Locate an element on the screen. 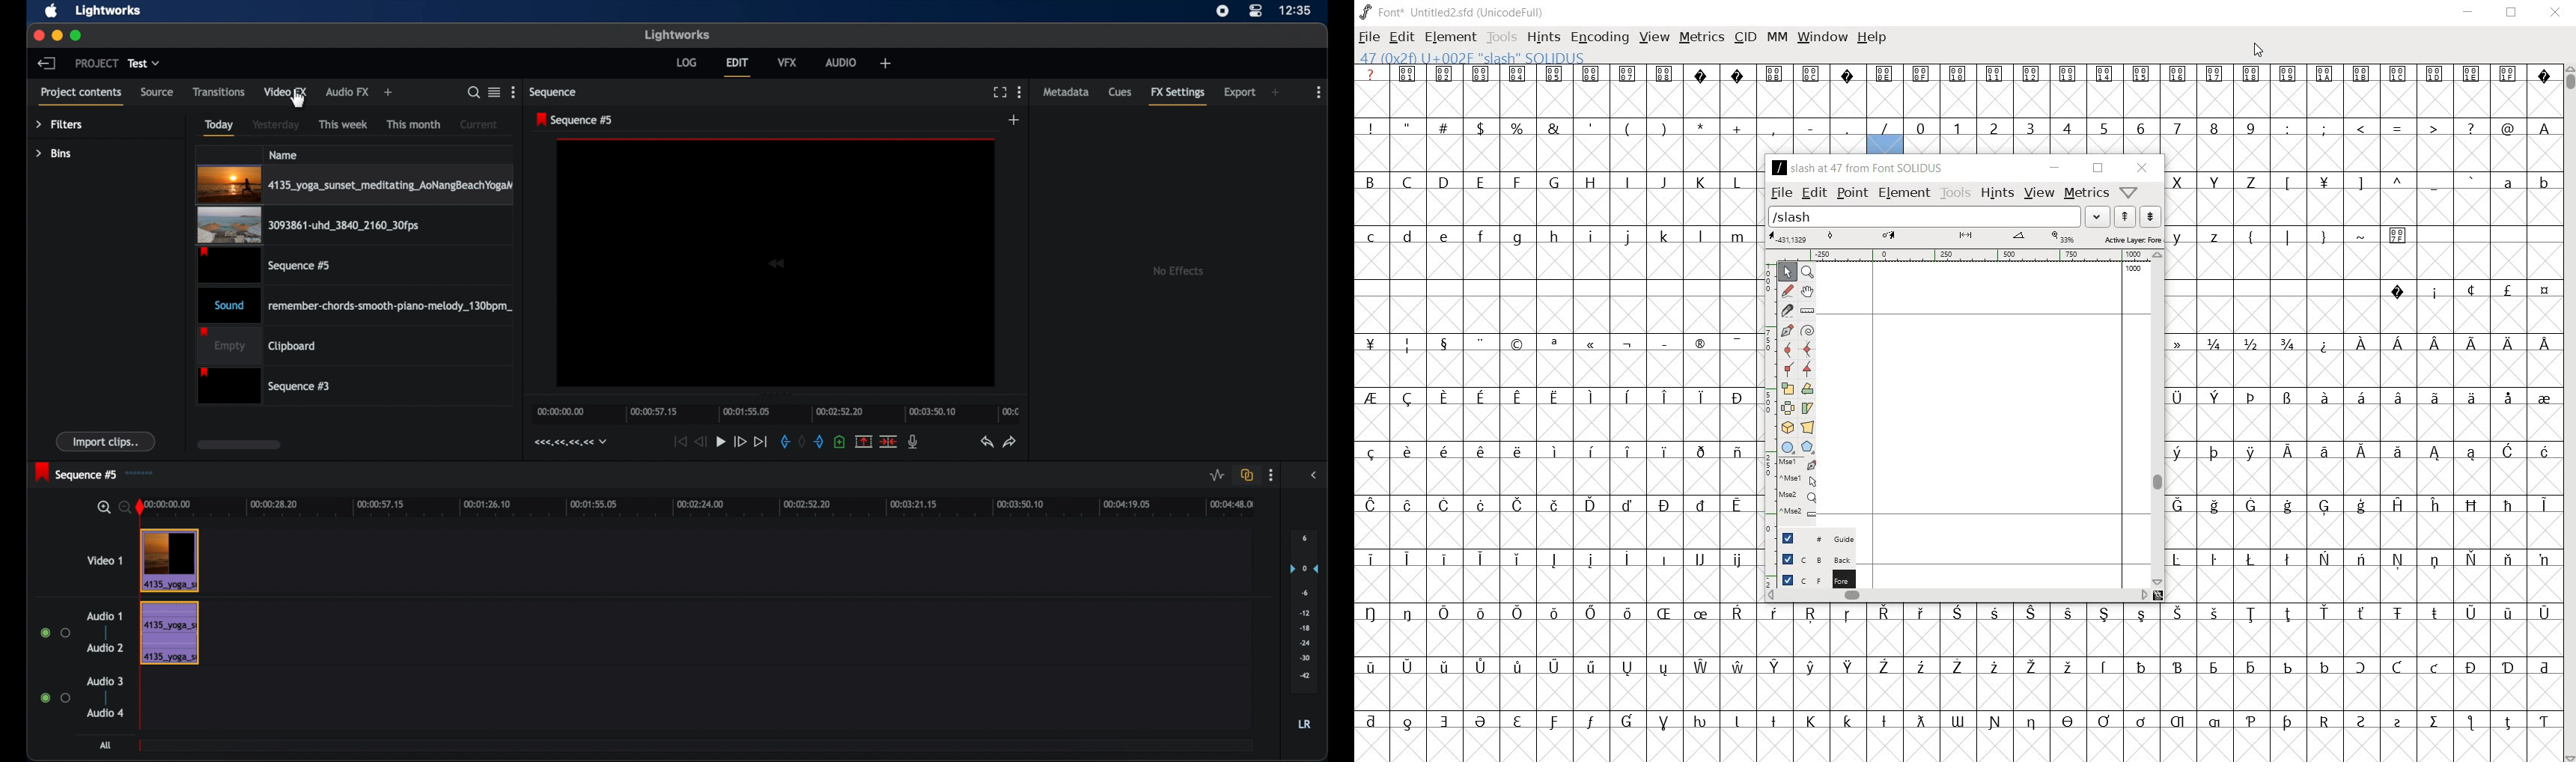  toggle all all track sync is located at coordinates (1245, 476).